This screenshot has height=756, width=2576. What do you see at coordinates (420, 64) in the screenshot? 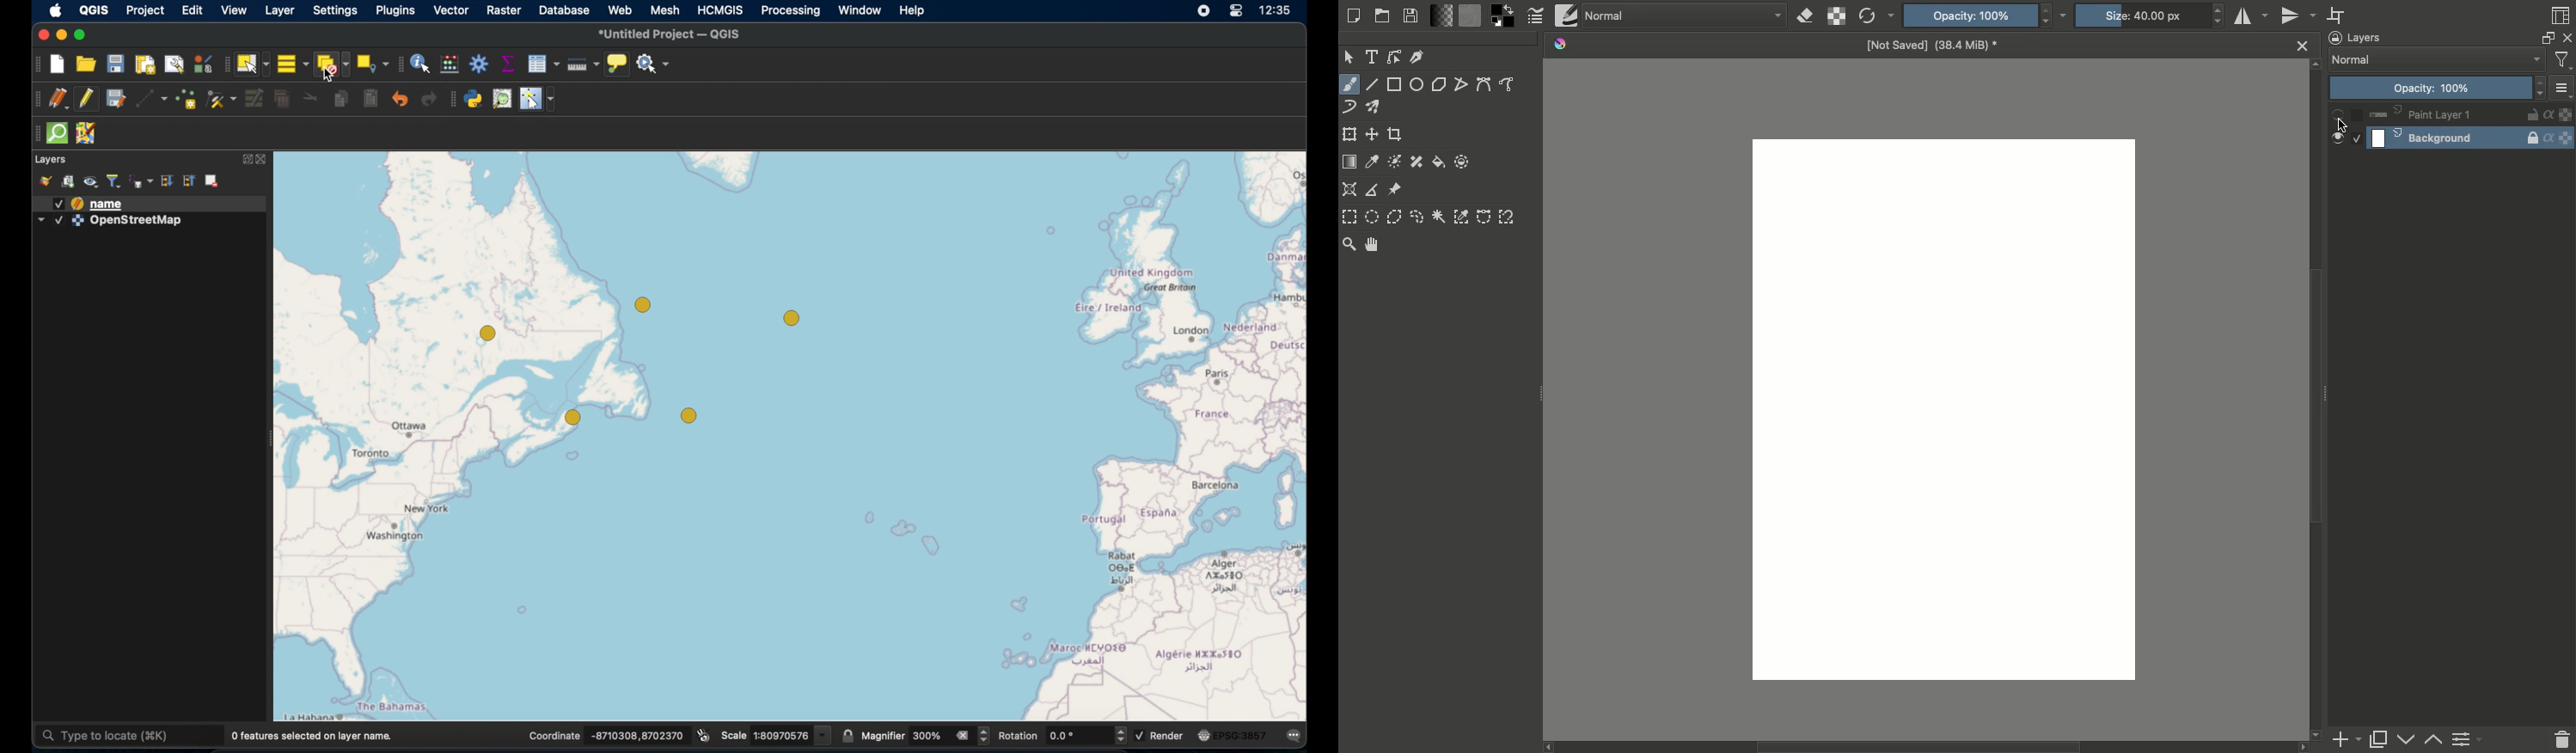
I see `identify feature` at bounding box center [420, 64].